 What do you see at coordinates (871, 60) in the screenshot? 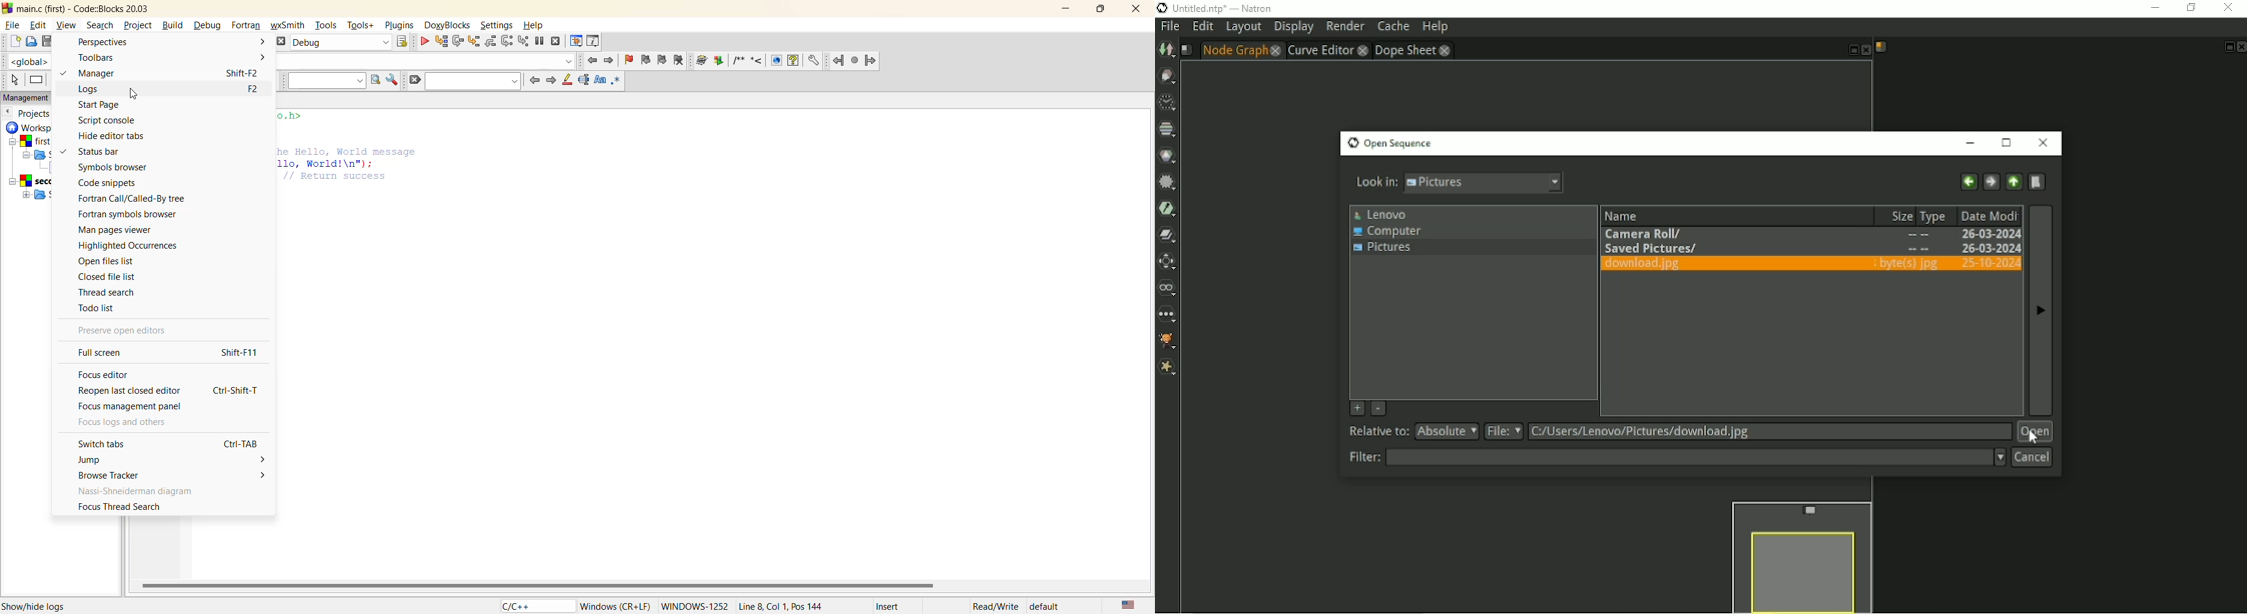
I see `Jump forward` at bounding box center [871, 60].